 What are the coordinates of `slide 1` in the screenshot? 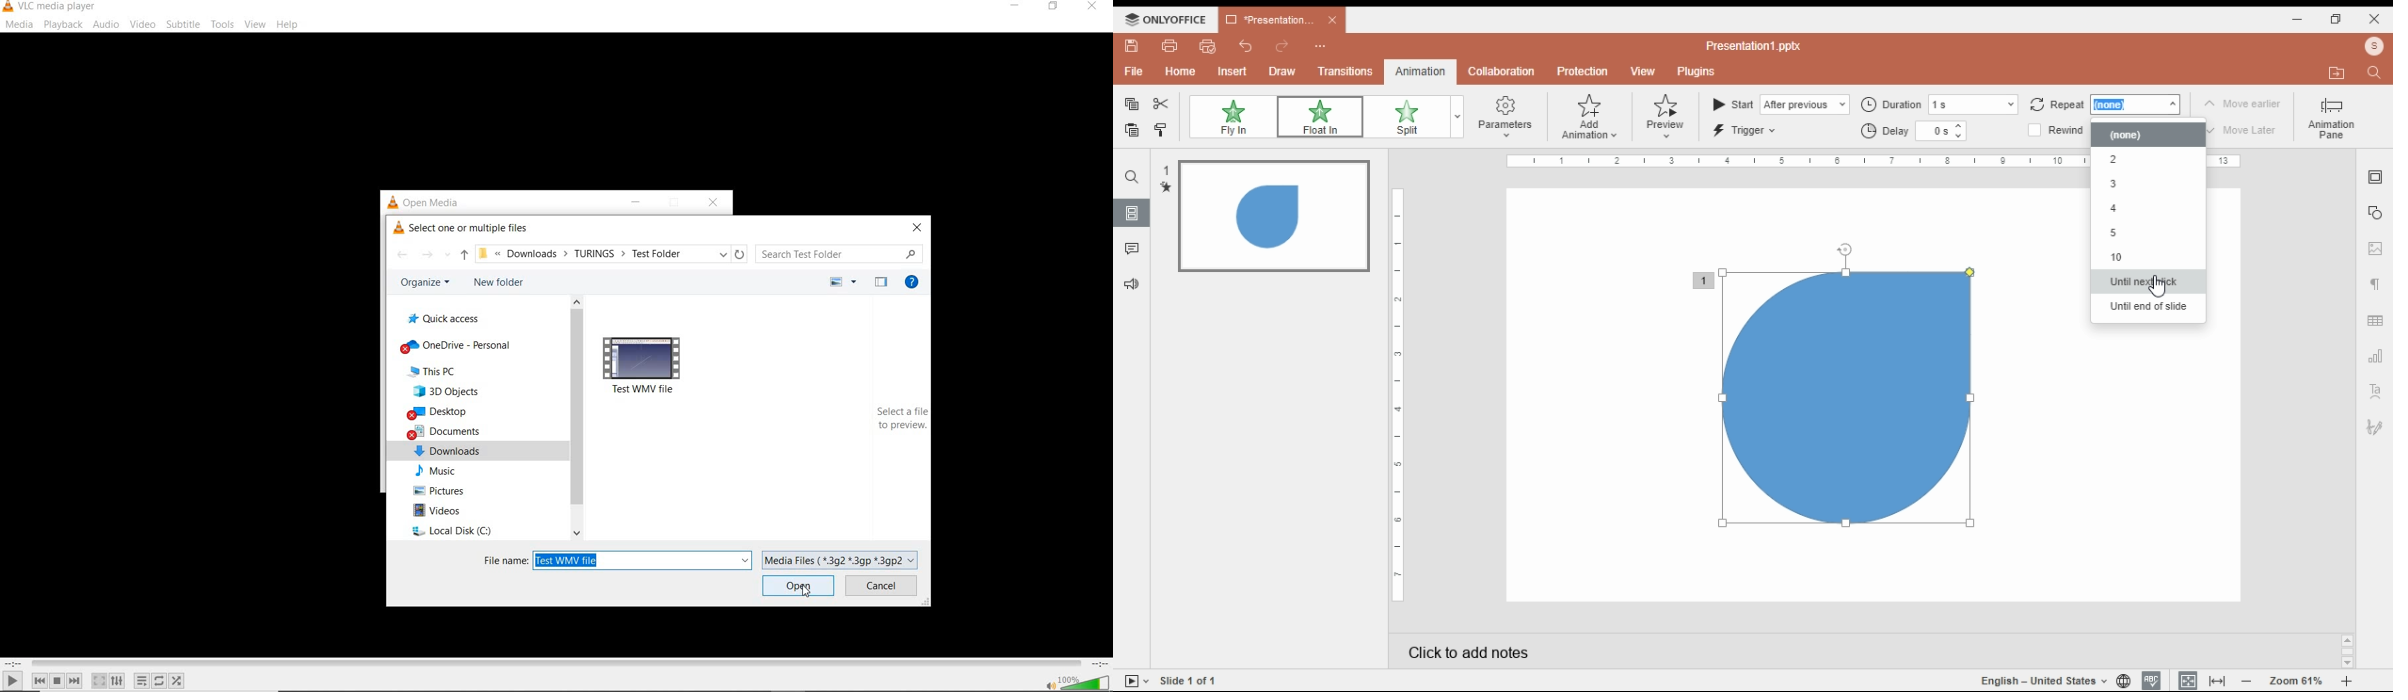 It's located at (1264, 217).